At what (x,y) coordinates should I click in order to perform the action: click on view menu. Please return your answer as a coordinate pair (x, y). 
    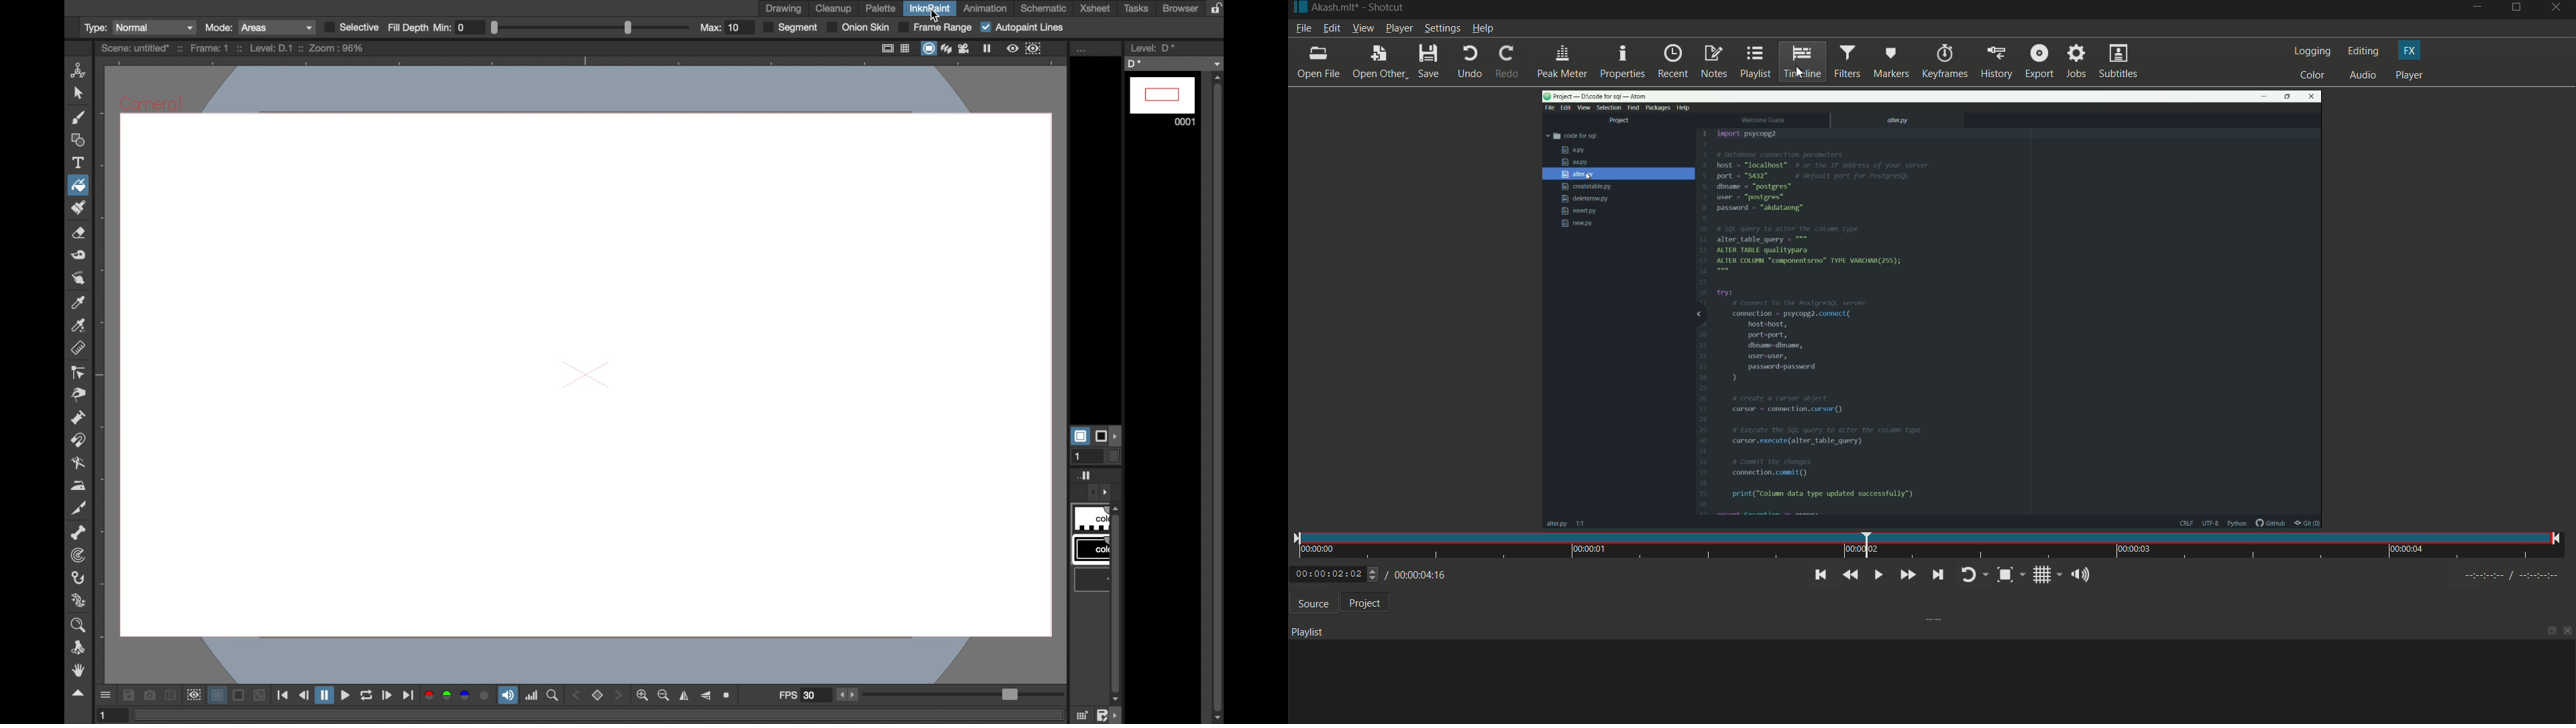
    Looking at the image, I should click on (1362, 28).